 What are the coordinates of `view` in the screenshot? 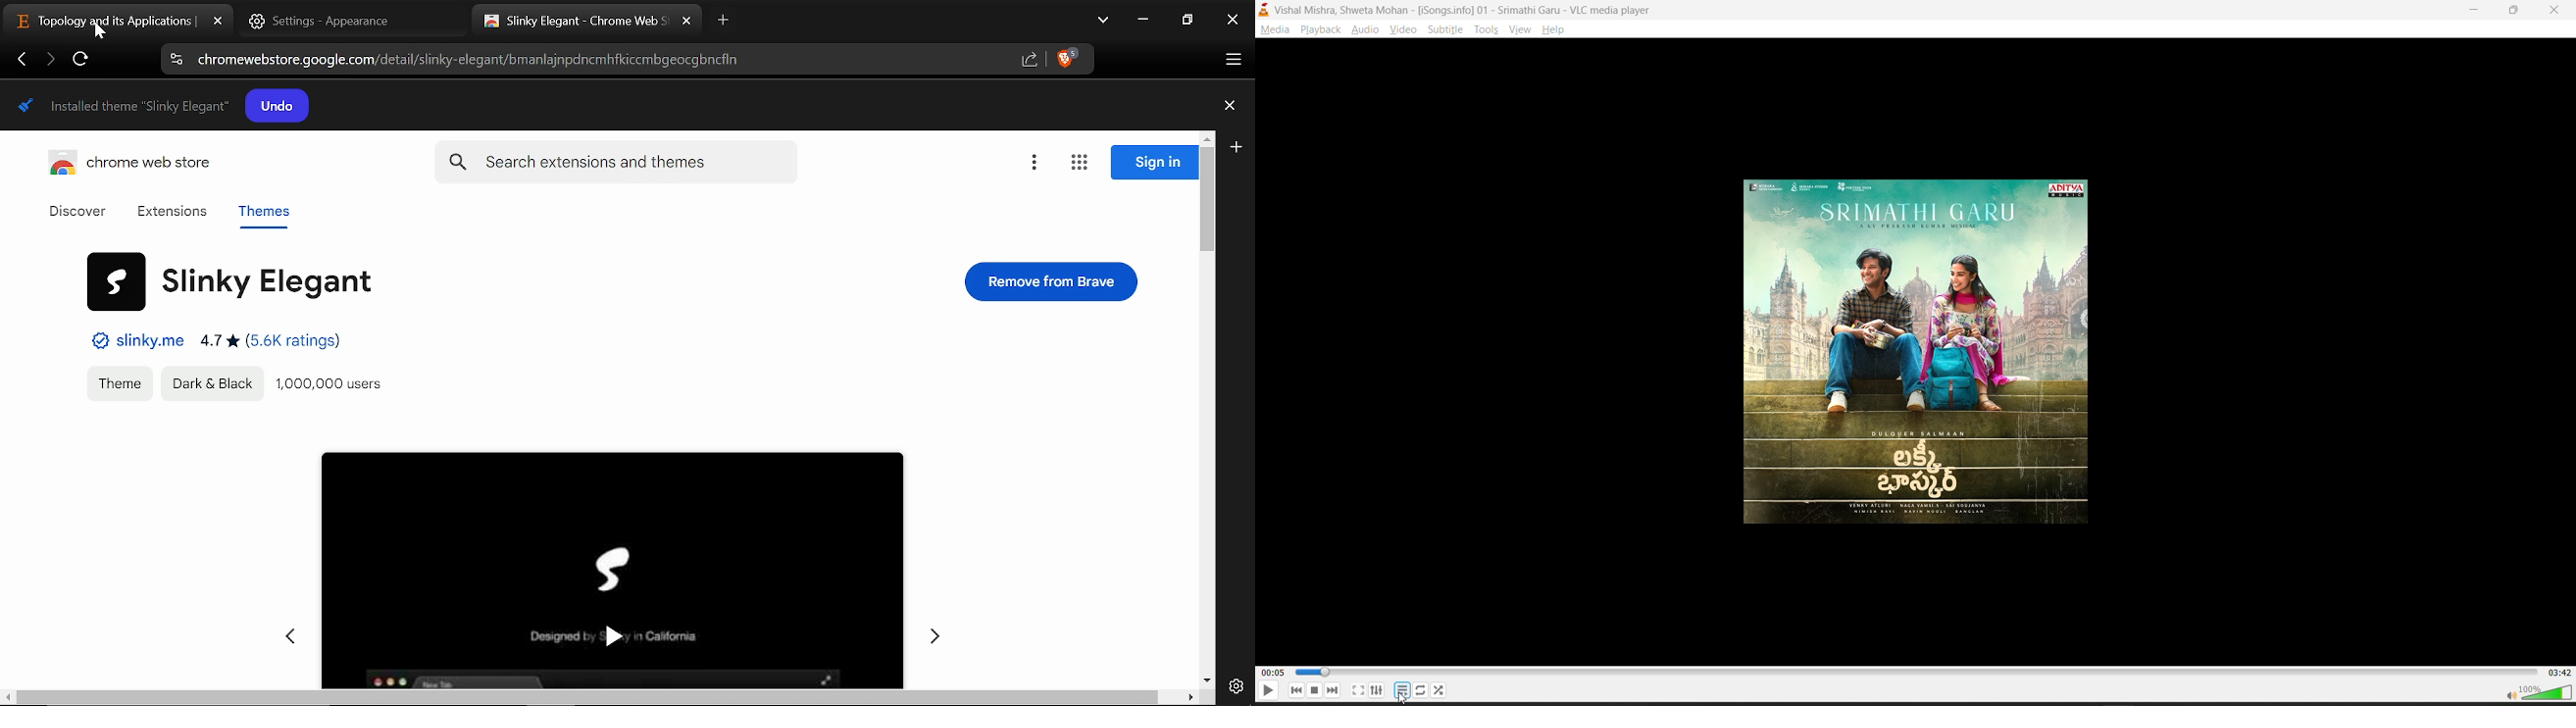 It's located at (1521, 30).